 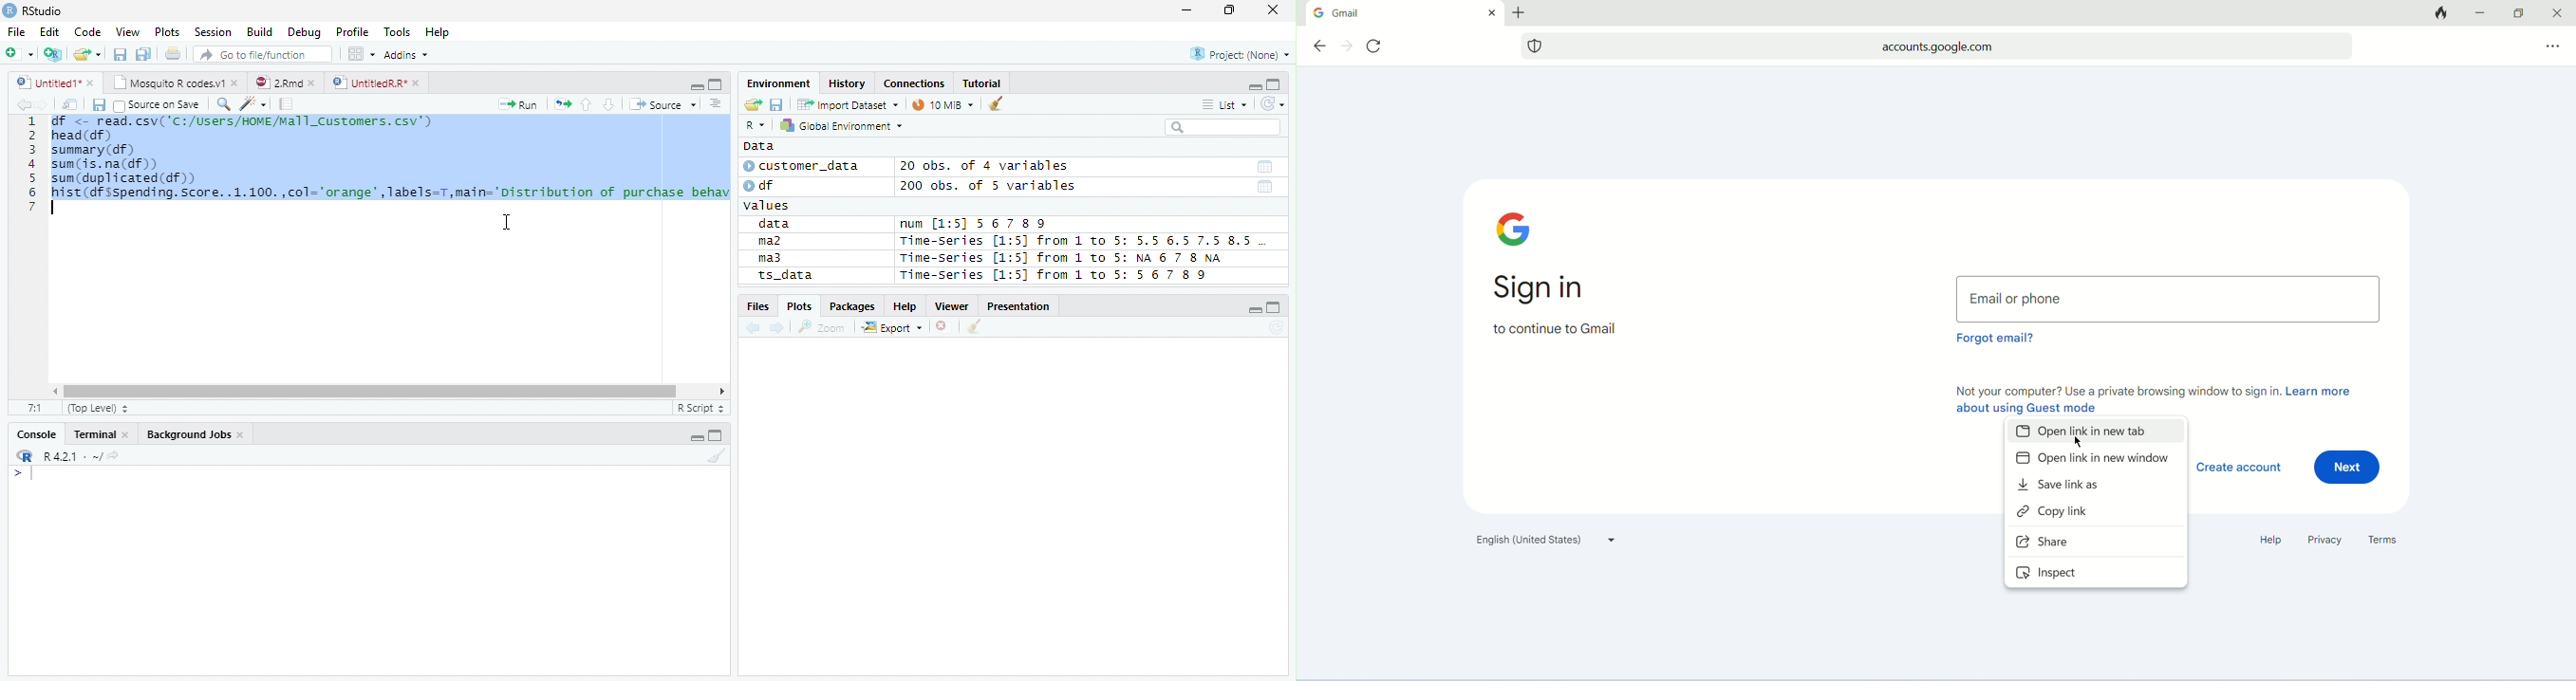 I want to click on Down, so click(x=608, y=105).